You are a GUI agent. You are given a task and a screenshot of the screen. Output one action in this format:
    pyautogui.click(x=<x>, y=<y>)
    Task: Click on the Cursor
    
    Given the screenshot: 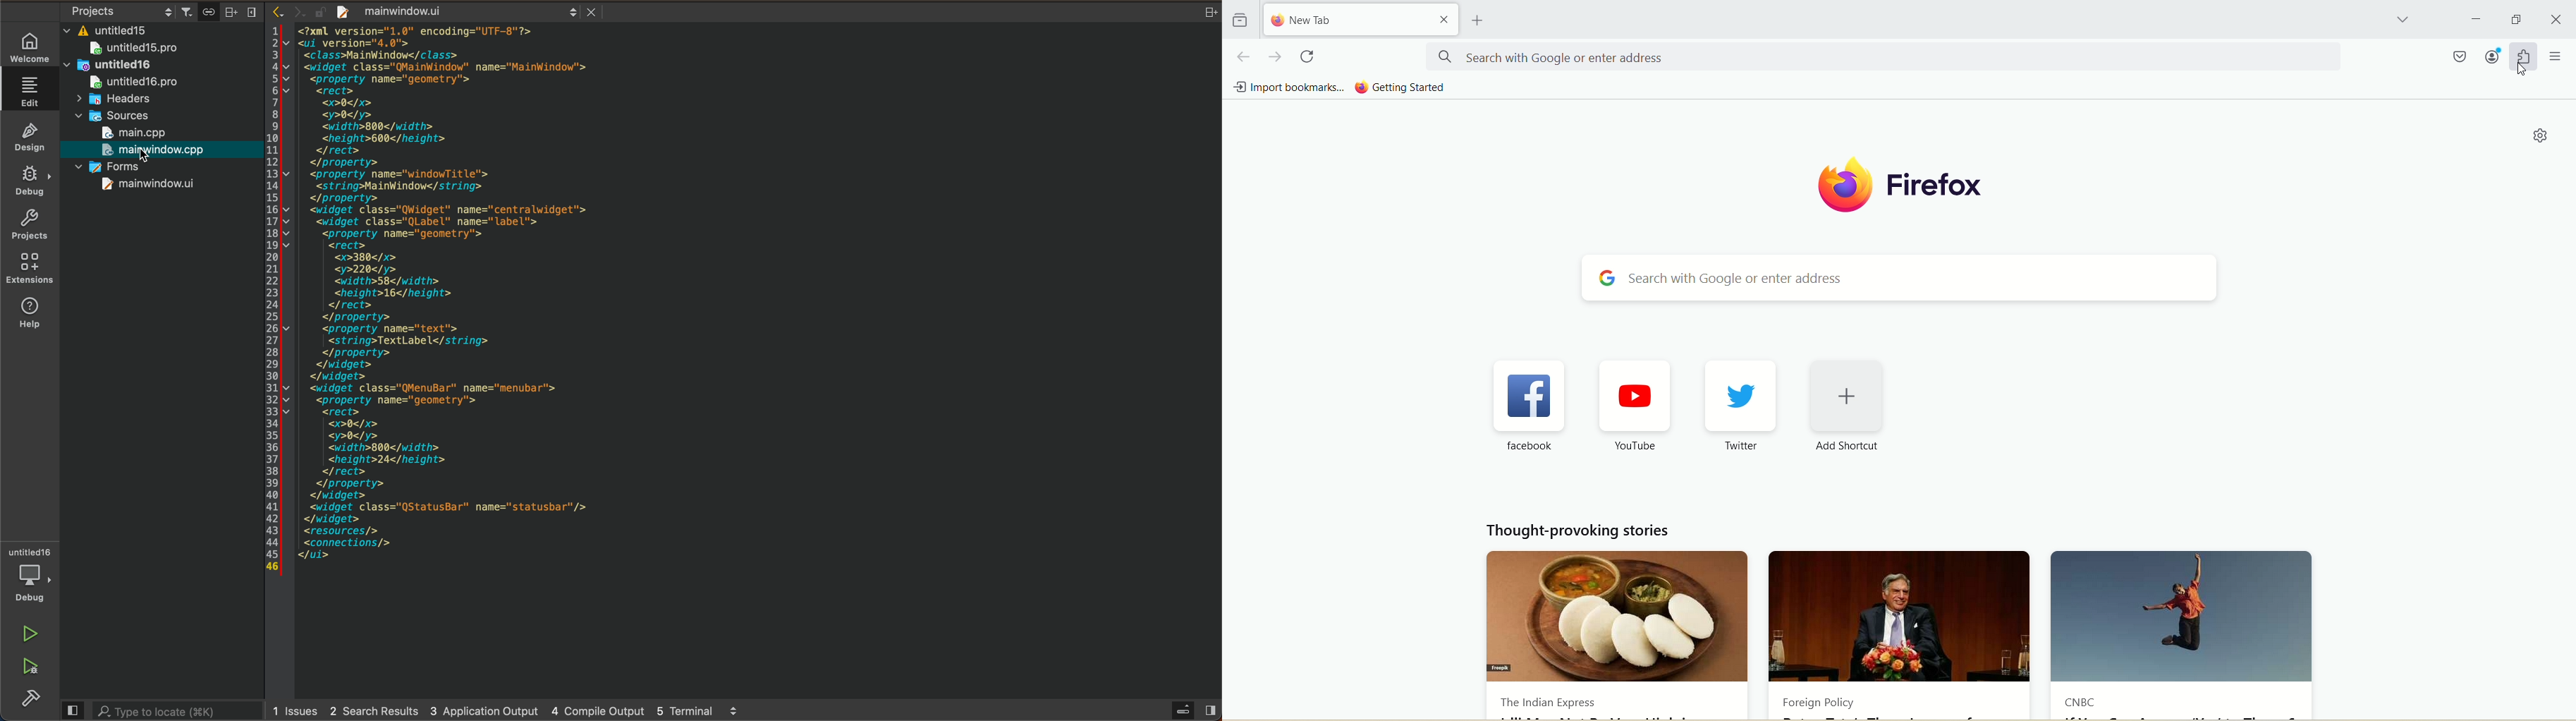 What is the action you would take?
    pyautogui.click(x=2522, y=69)
    